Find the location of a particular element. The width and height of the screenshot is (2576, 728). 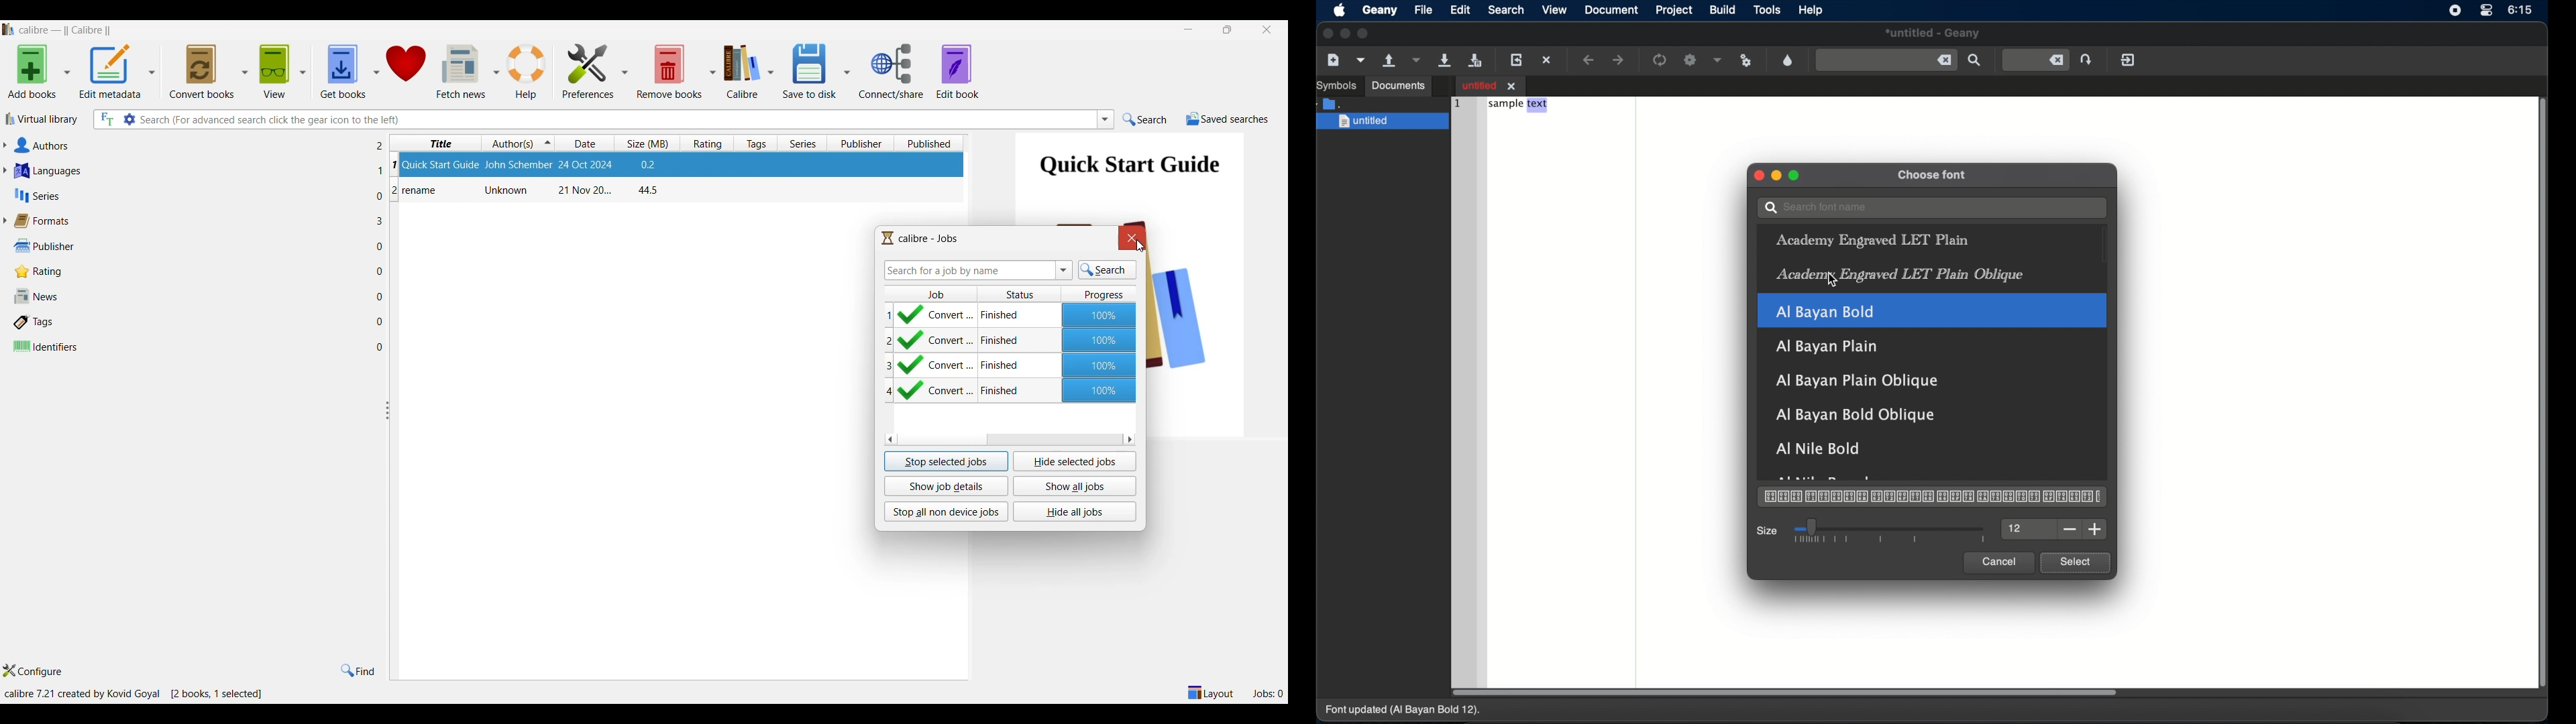

symbols is located at coordinates (1337, 86).